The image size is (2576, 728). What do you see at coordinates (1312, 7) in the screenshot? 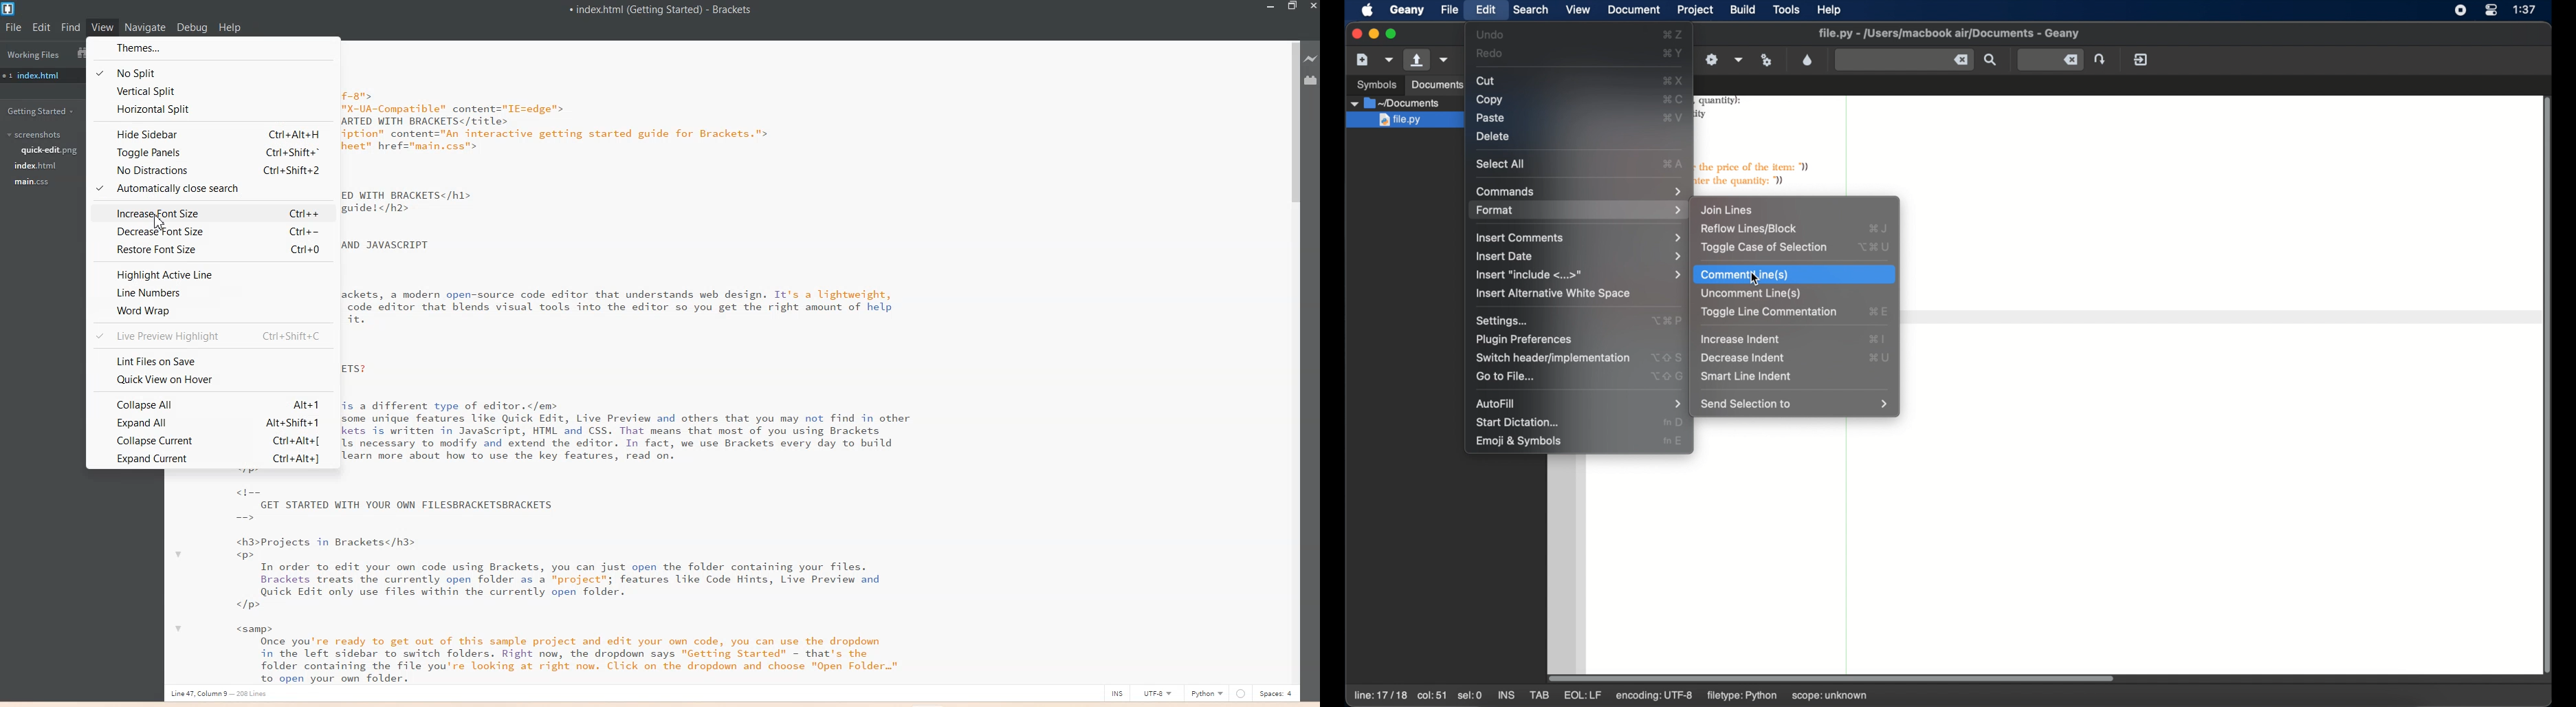
I see `Close` at bounding box center [1312, 7].